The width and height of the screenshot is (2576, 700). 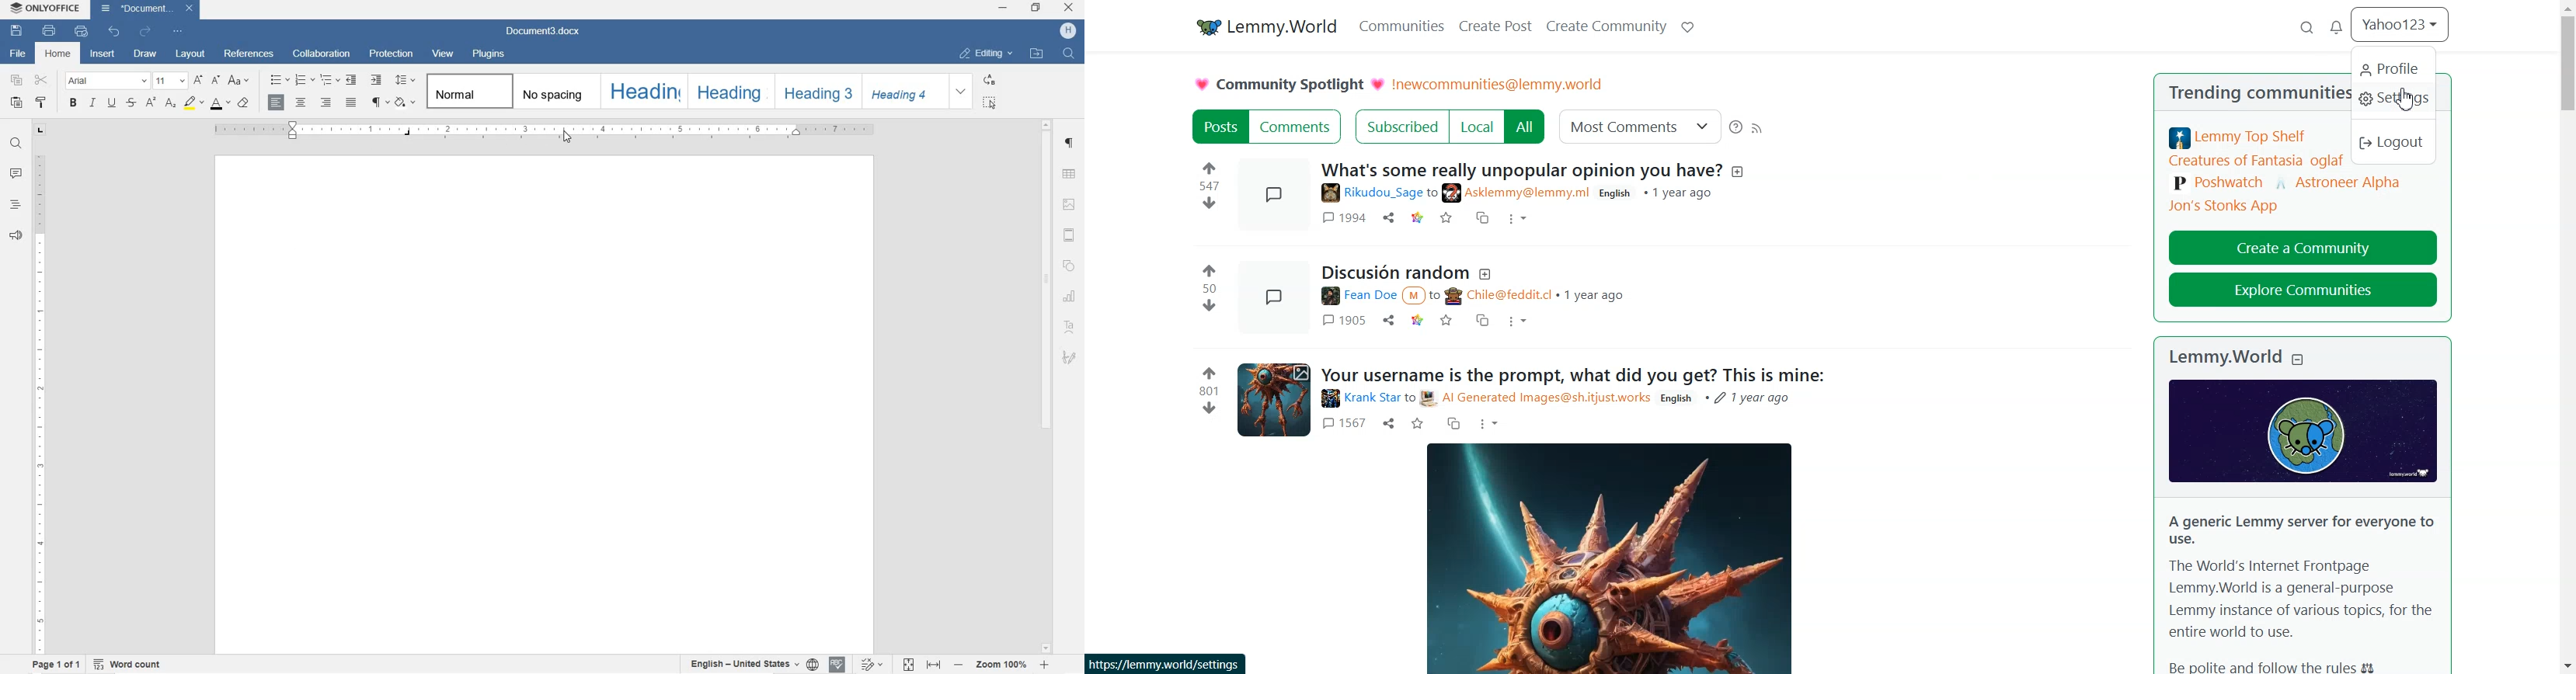 I want to click on share, so click(x=1390, y=321).